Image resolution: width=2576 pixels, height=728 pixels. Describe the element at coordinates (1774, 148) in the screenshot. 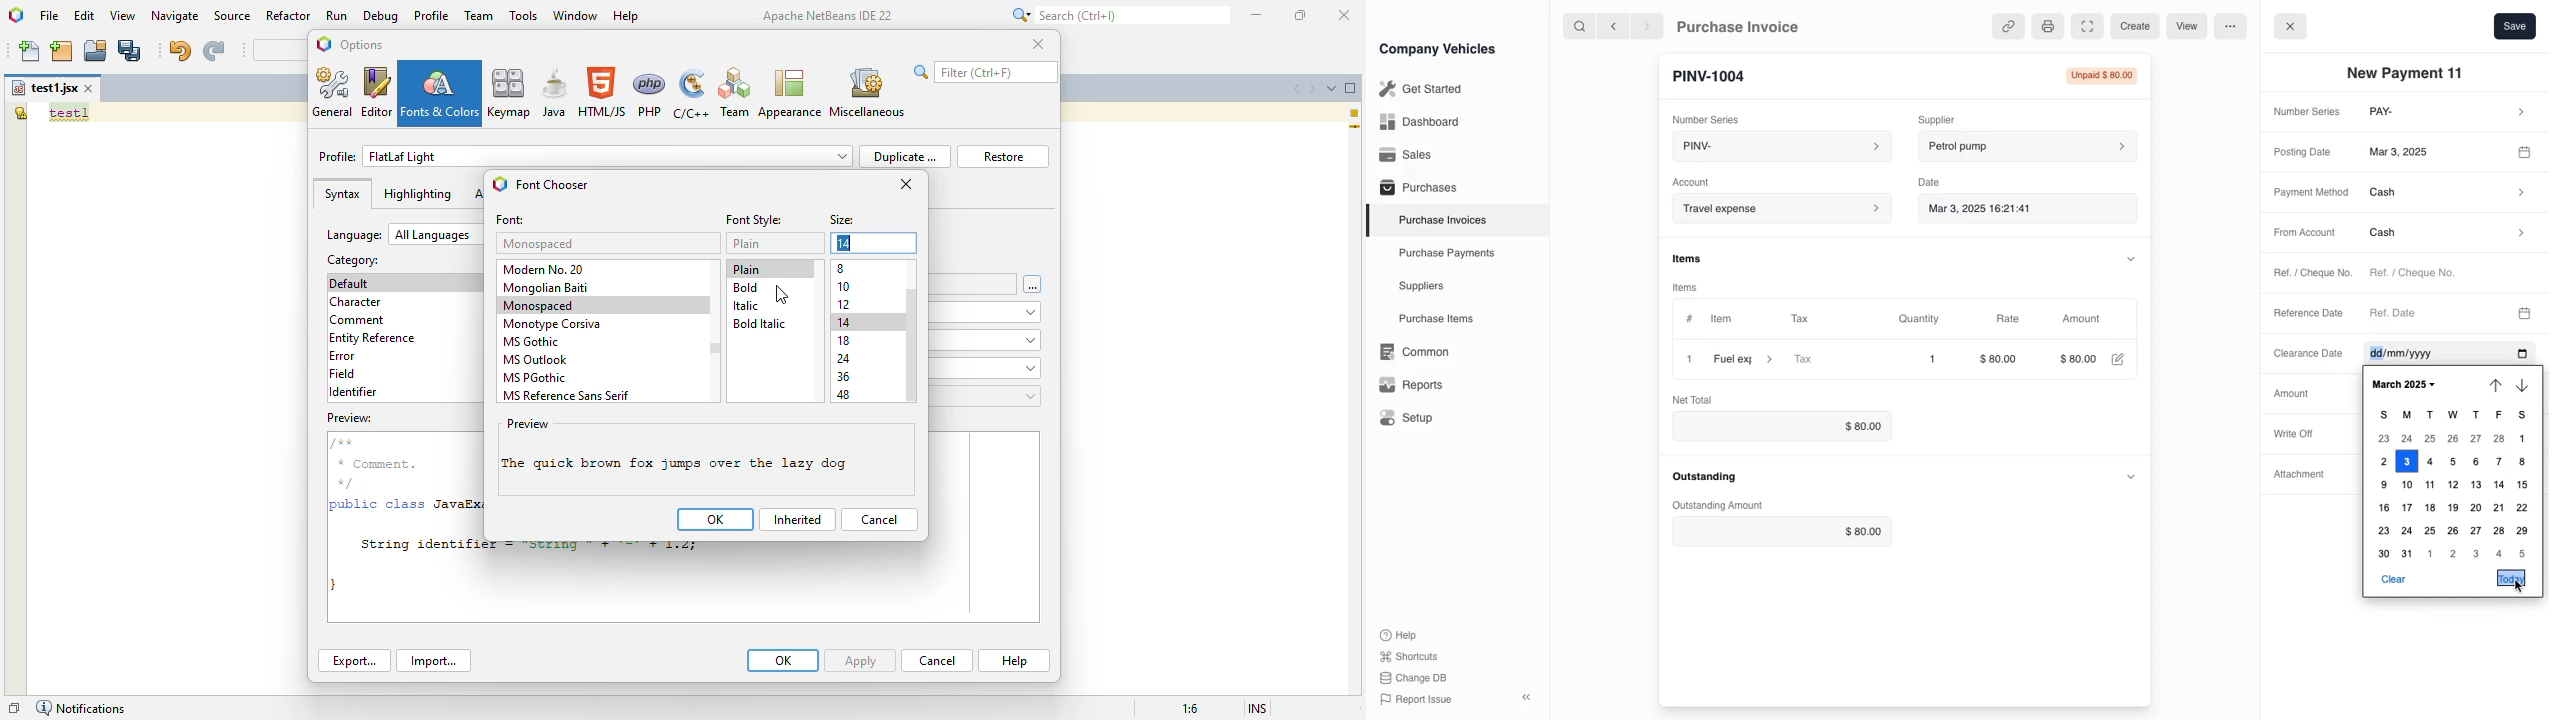

I see `PINV-` at that location.